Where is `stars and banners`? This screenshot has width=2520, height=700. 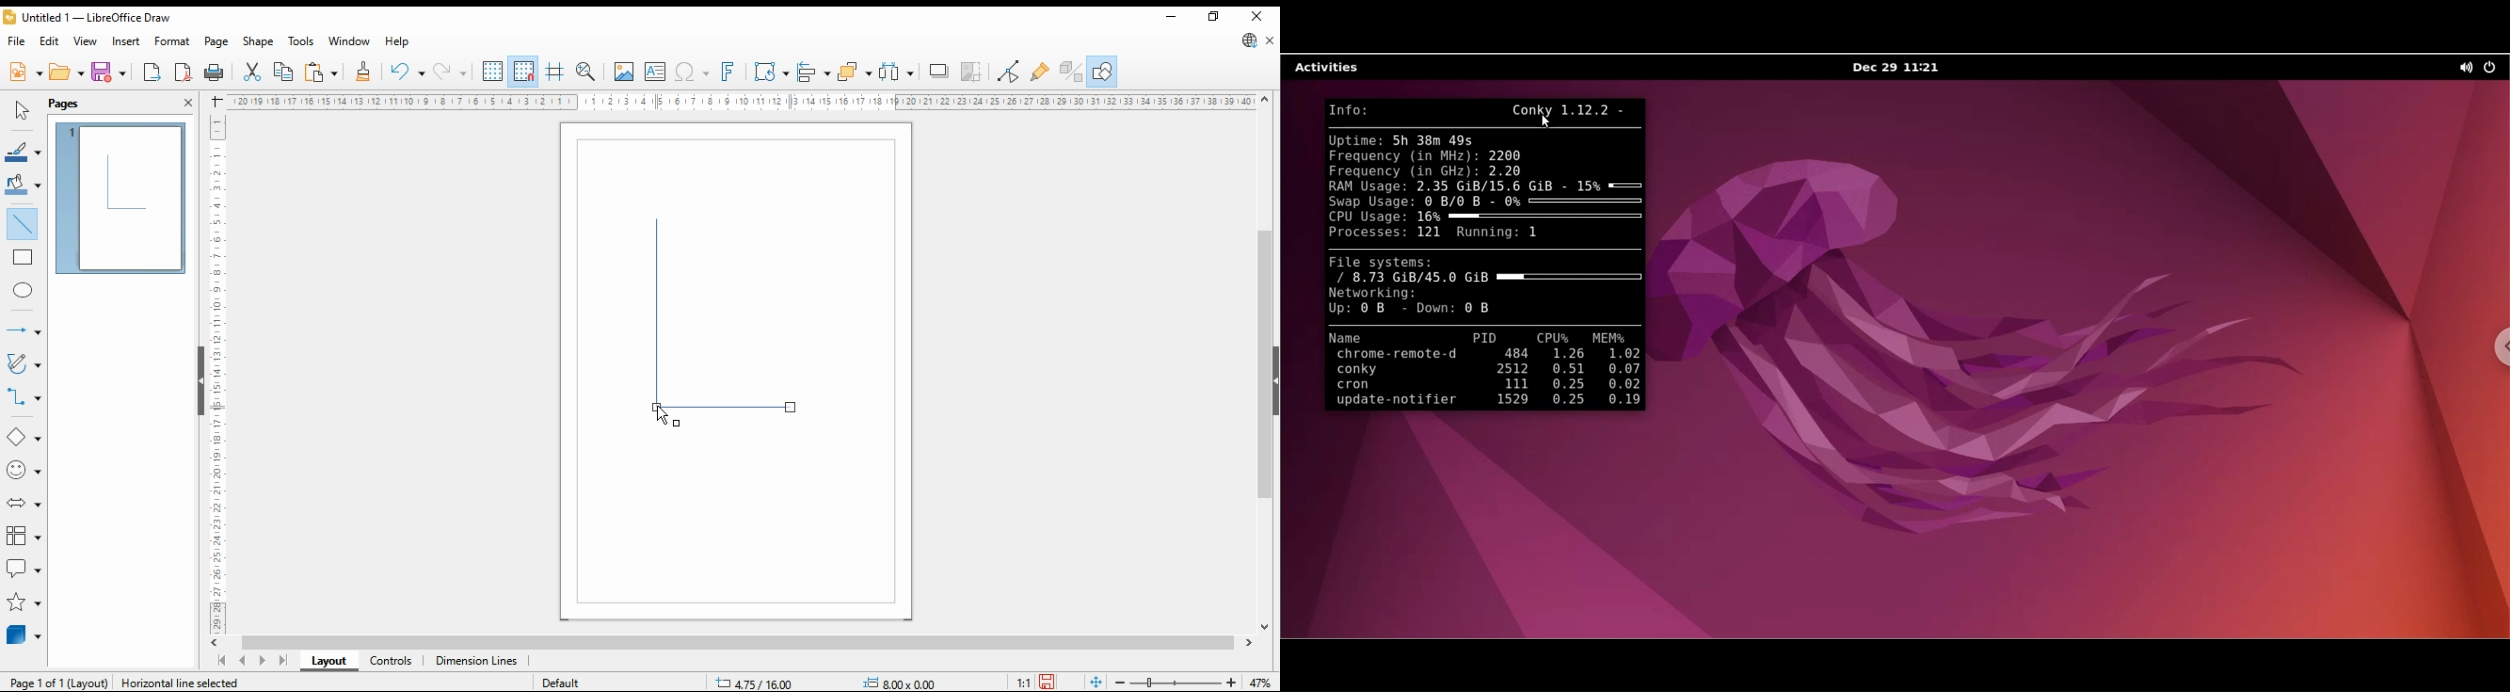
stars and banners is located at coordinates (22, 603).